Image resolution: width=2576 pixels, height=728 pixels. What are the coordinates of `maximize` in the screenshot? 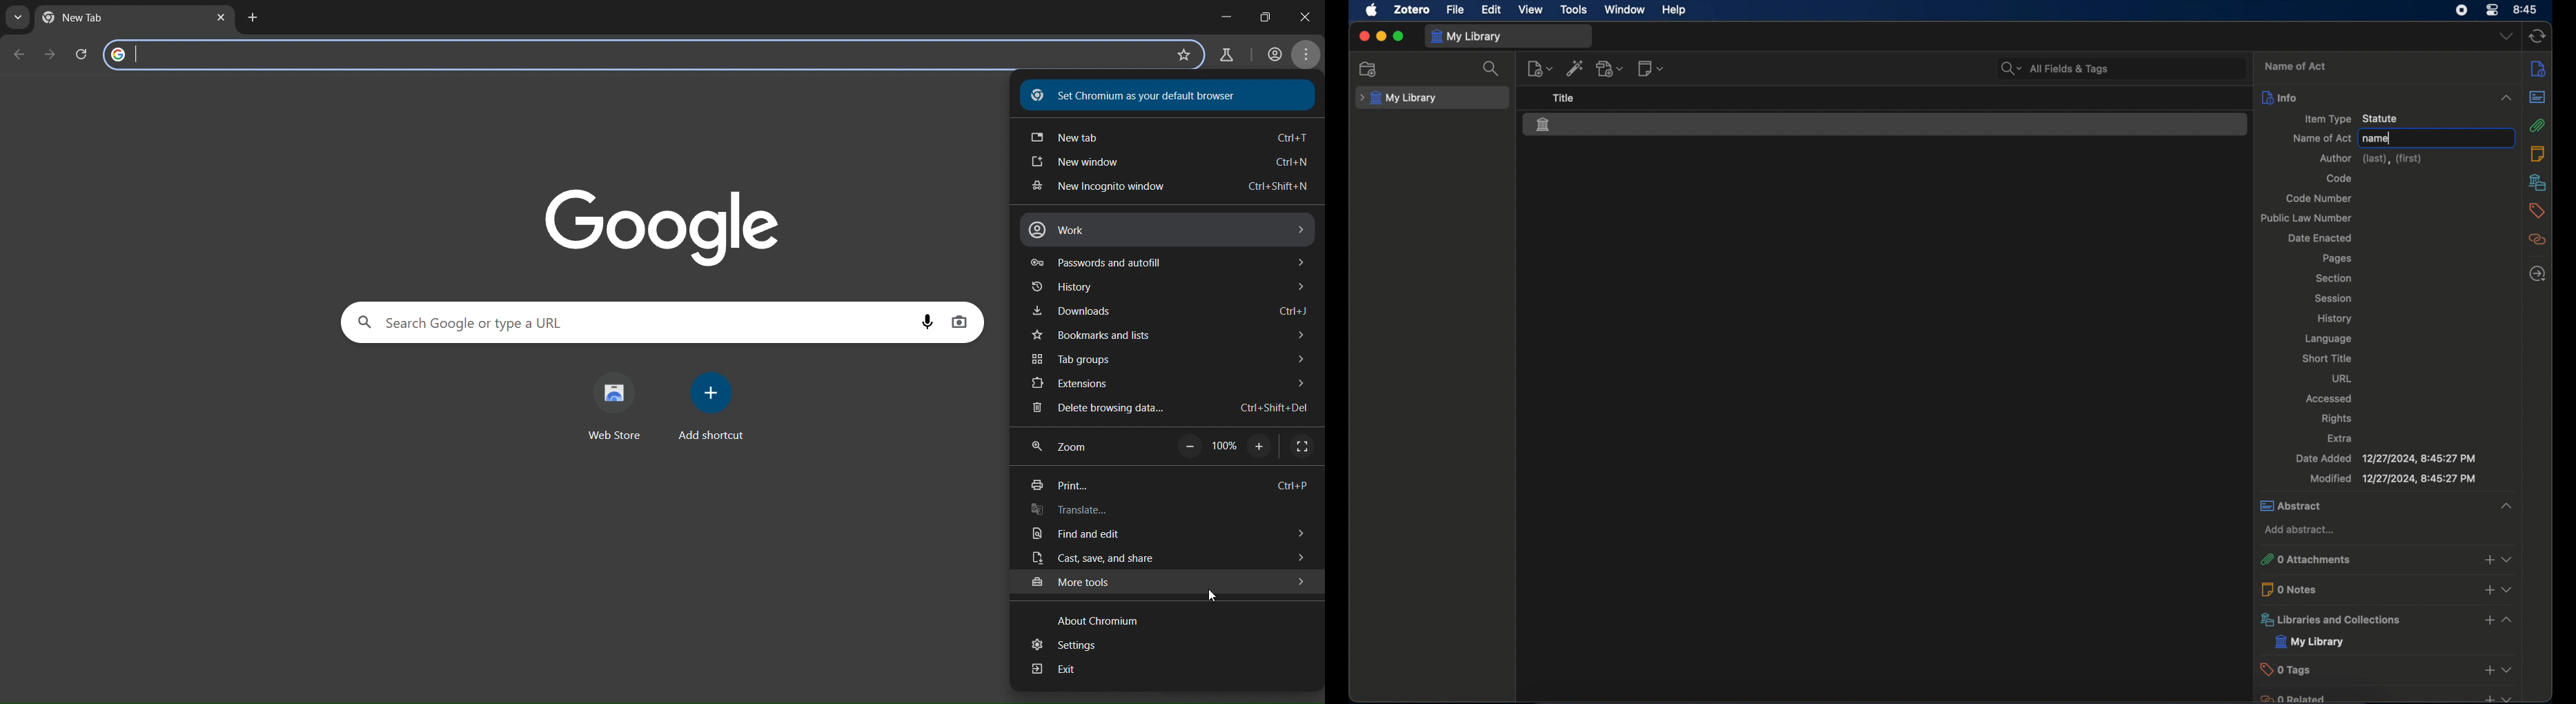 It's located at (1266, 14).